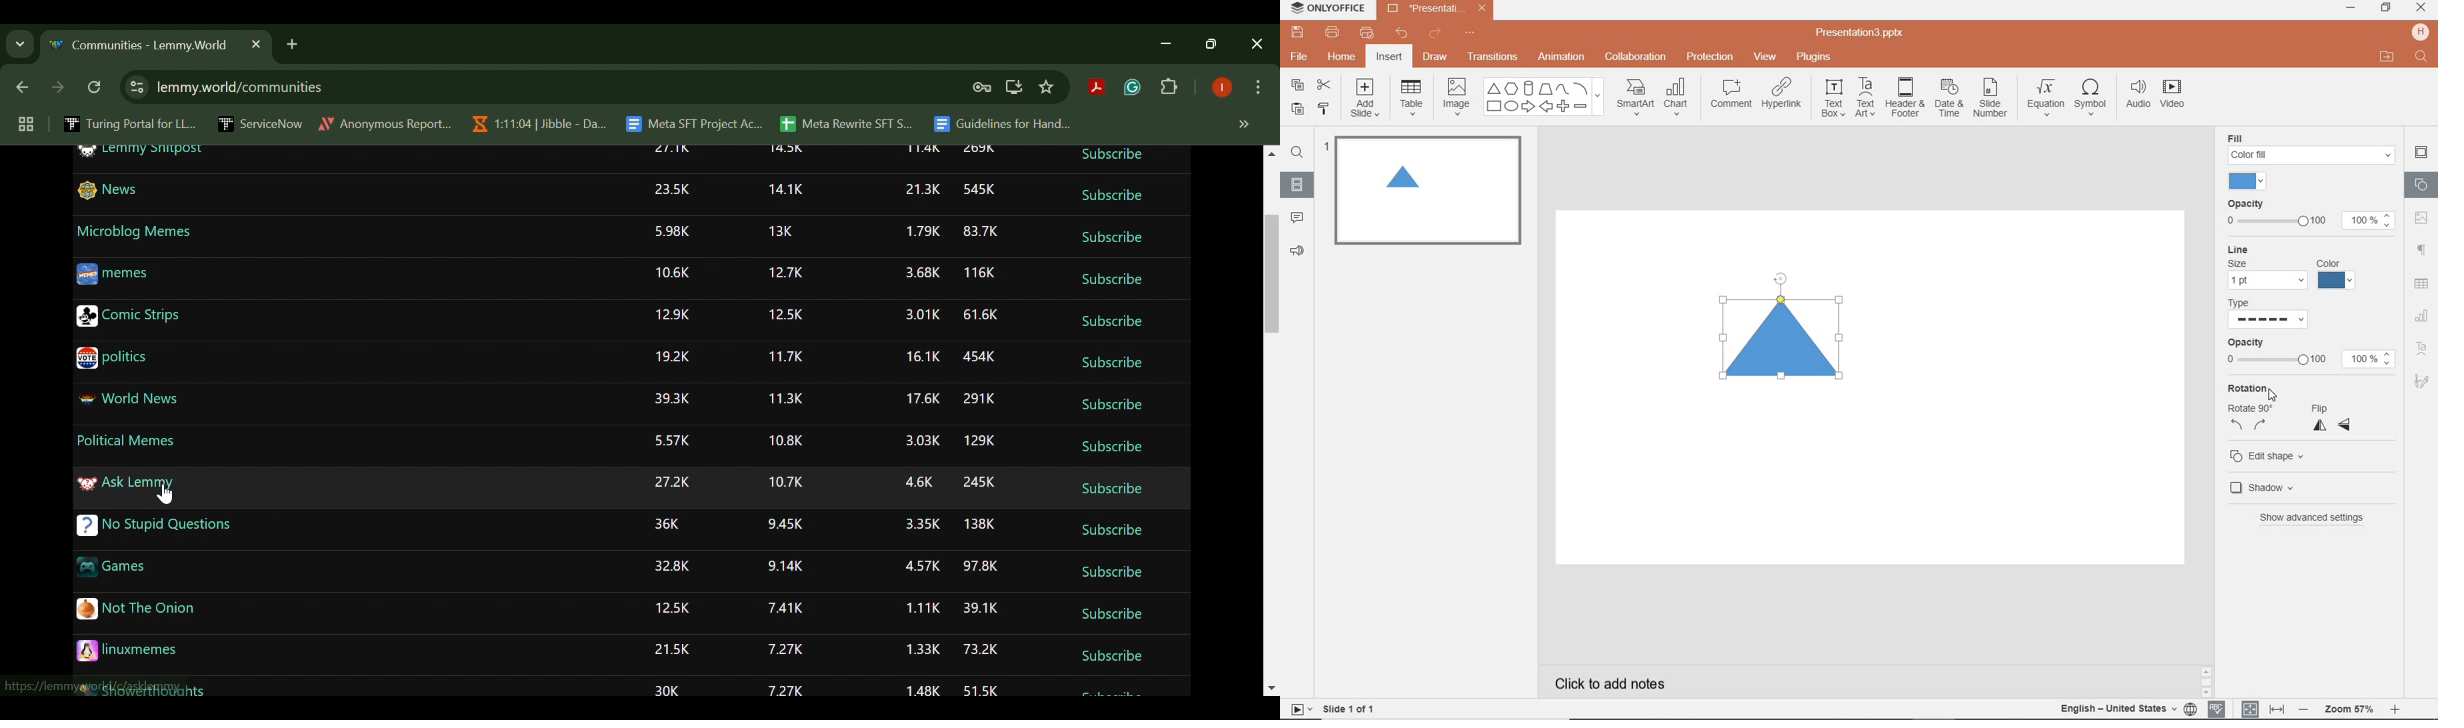 This screenshot has height=728, width=2464. What do you see at coordinates (1864, 99) in the screenshot?
I see `TEXT ART` at bounding box center [1864, 99].